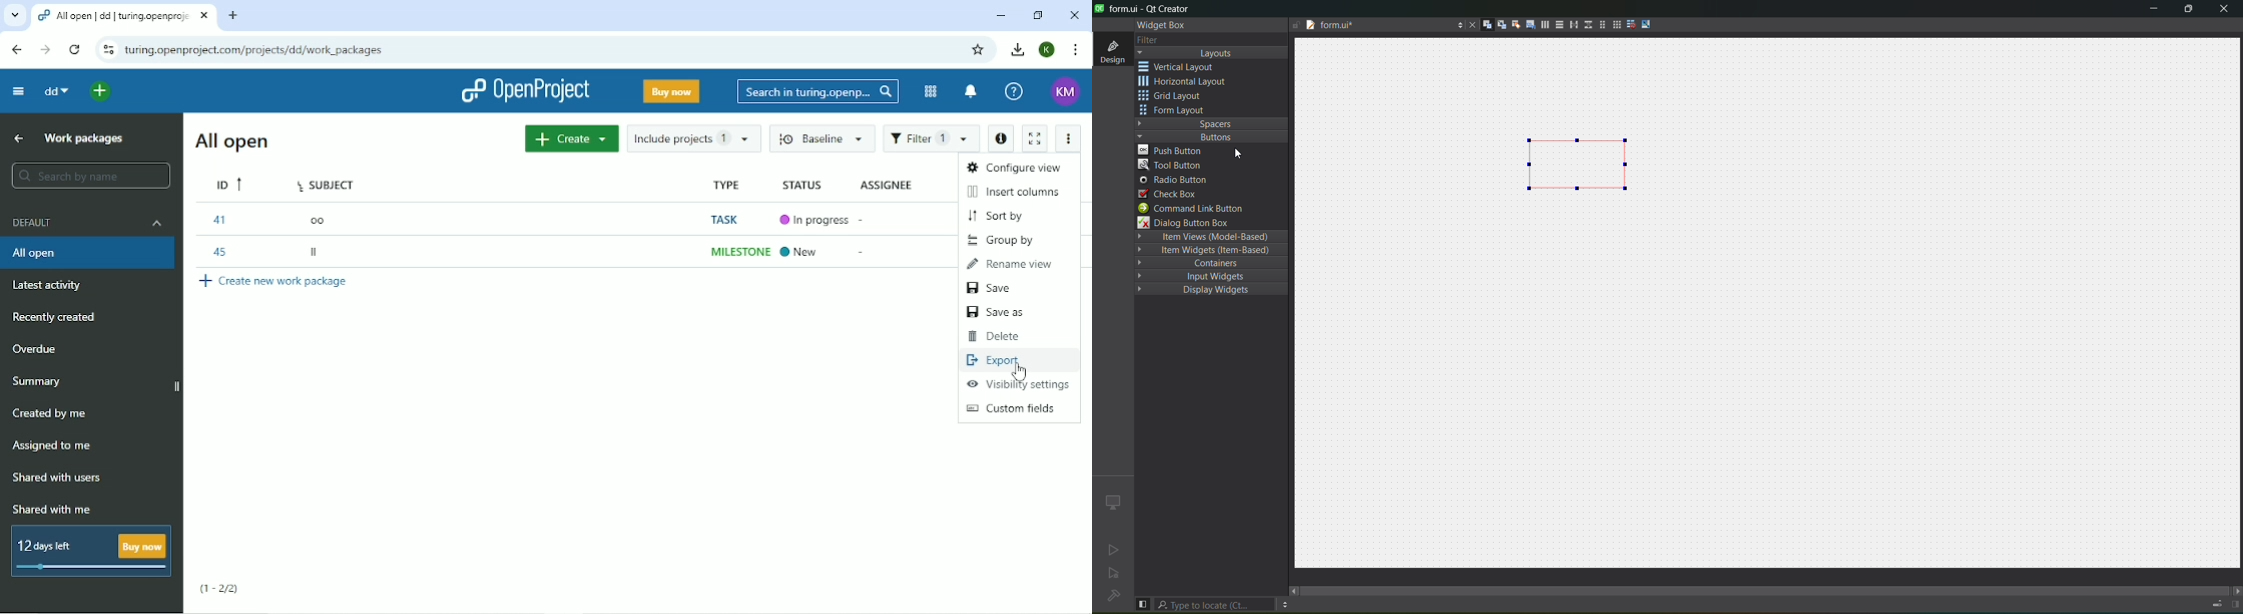 The image size is (2268, 616). What do you see at coordinates (1001, 241) in the screenshot?
I see `Group by` at bounding box center [1001, 241].